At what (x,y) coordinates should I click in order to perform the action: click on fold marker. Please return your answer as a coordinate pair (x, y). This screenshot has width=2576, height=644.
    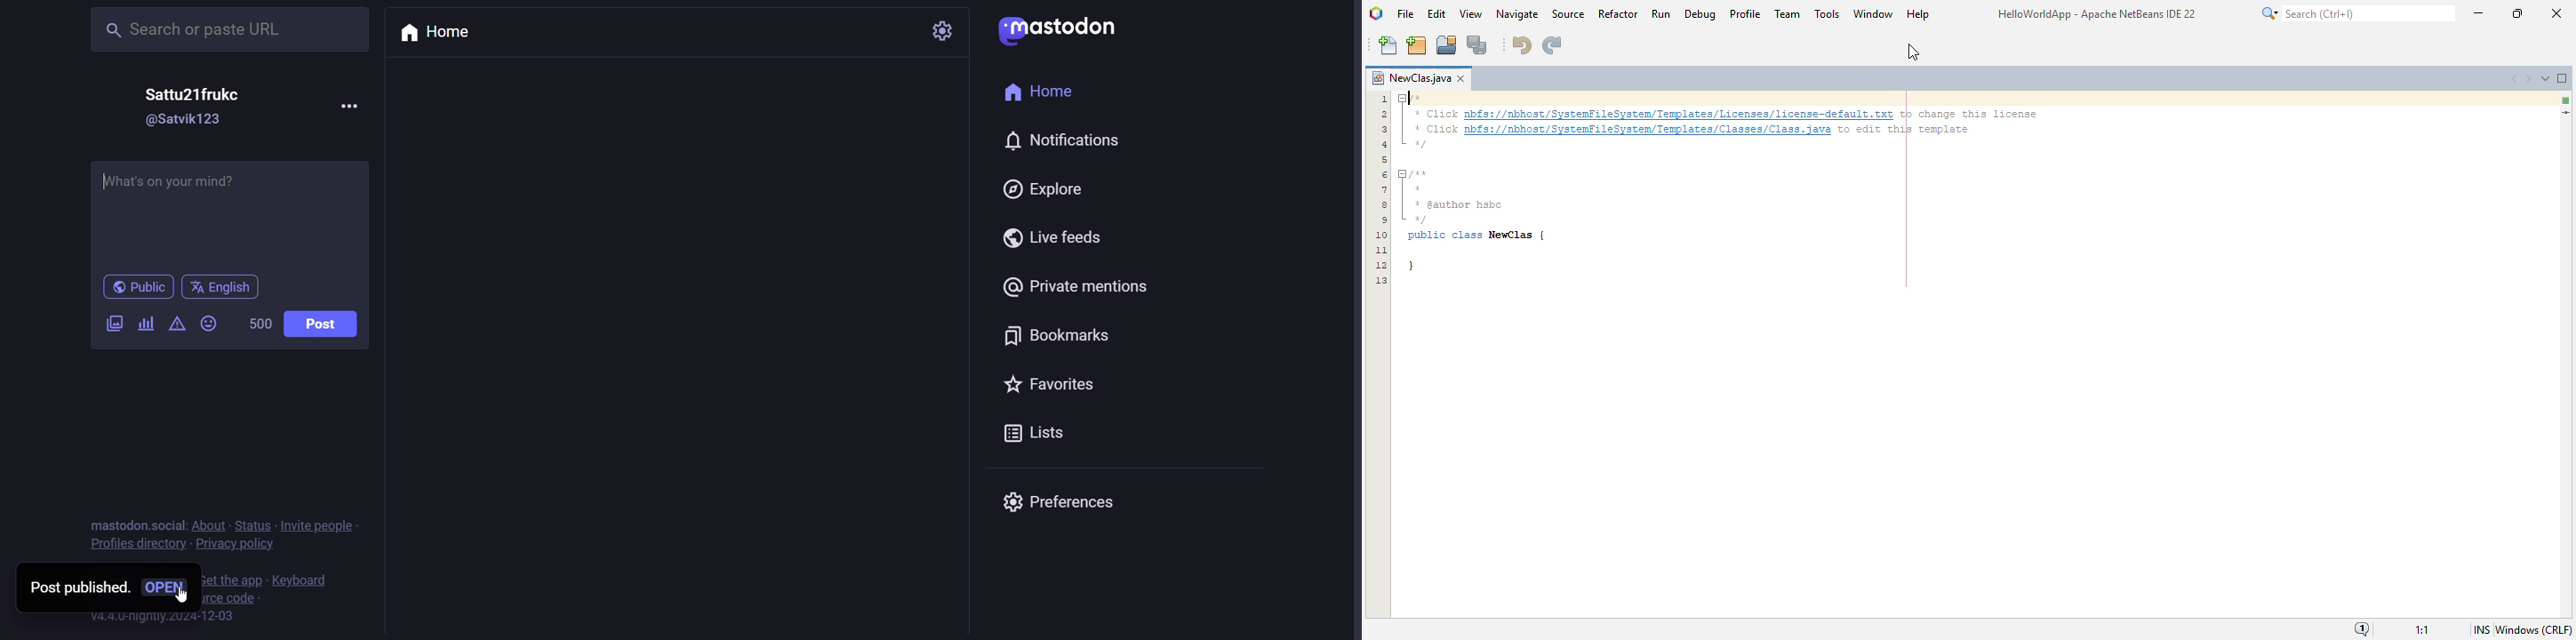
    Looking at the image, I should click on (1402, 195).